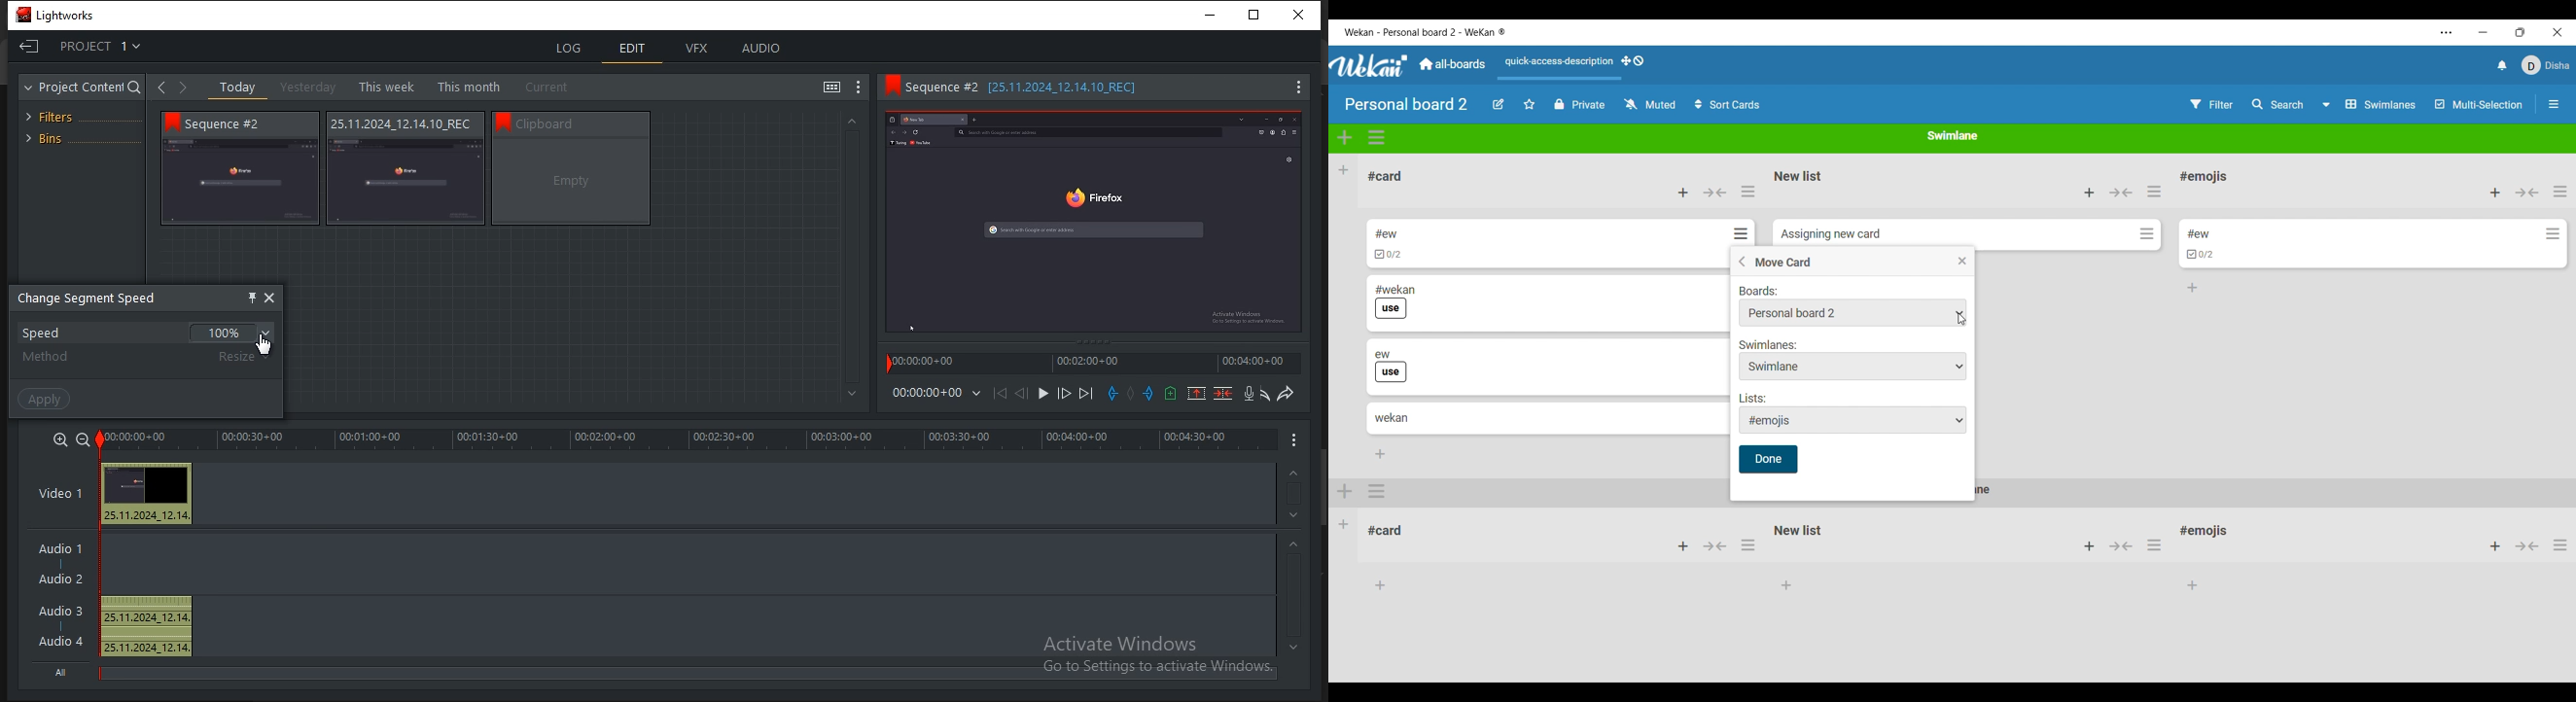 Image resolution: width=2576 pixels, height=728 pixels. What do you see at coordinates (253, 298) in the screenshot?
I see `pin this object here` at bounding box center [253, 298].